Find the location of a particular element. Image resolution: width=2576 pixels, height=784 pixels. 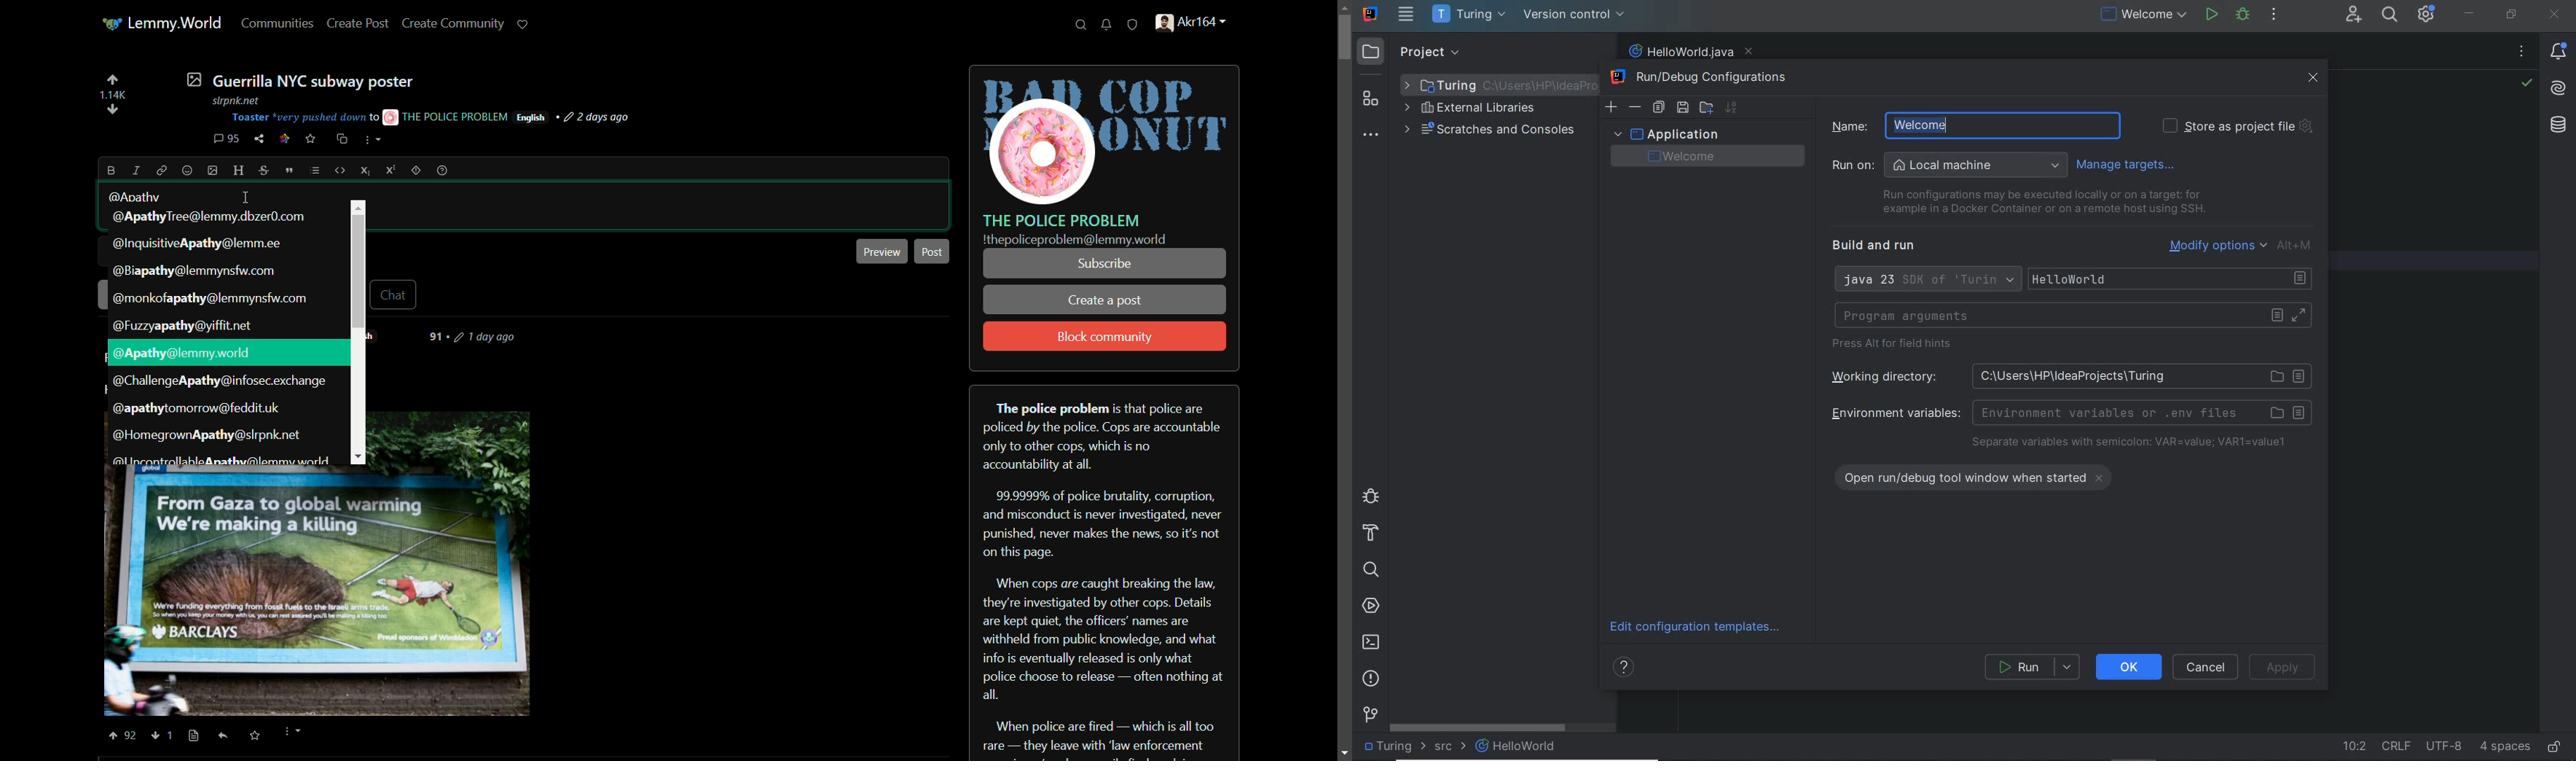

current file: run/debug configurations is located at coordinates (2142, 15).